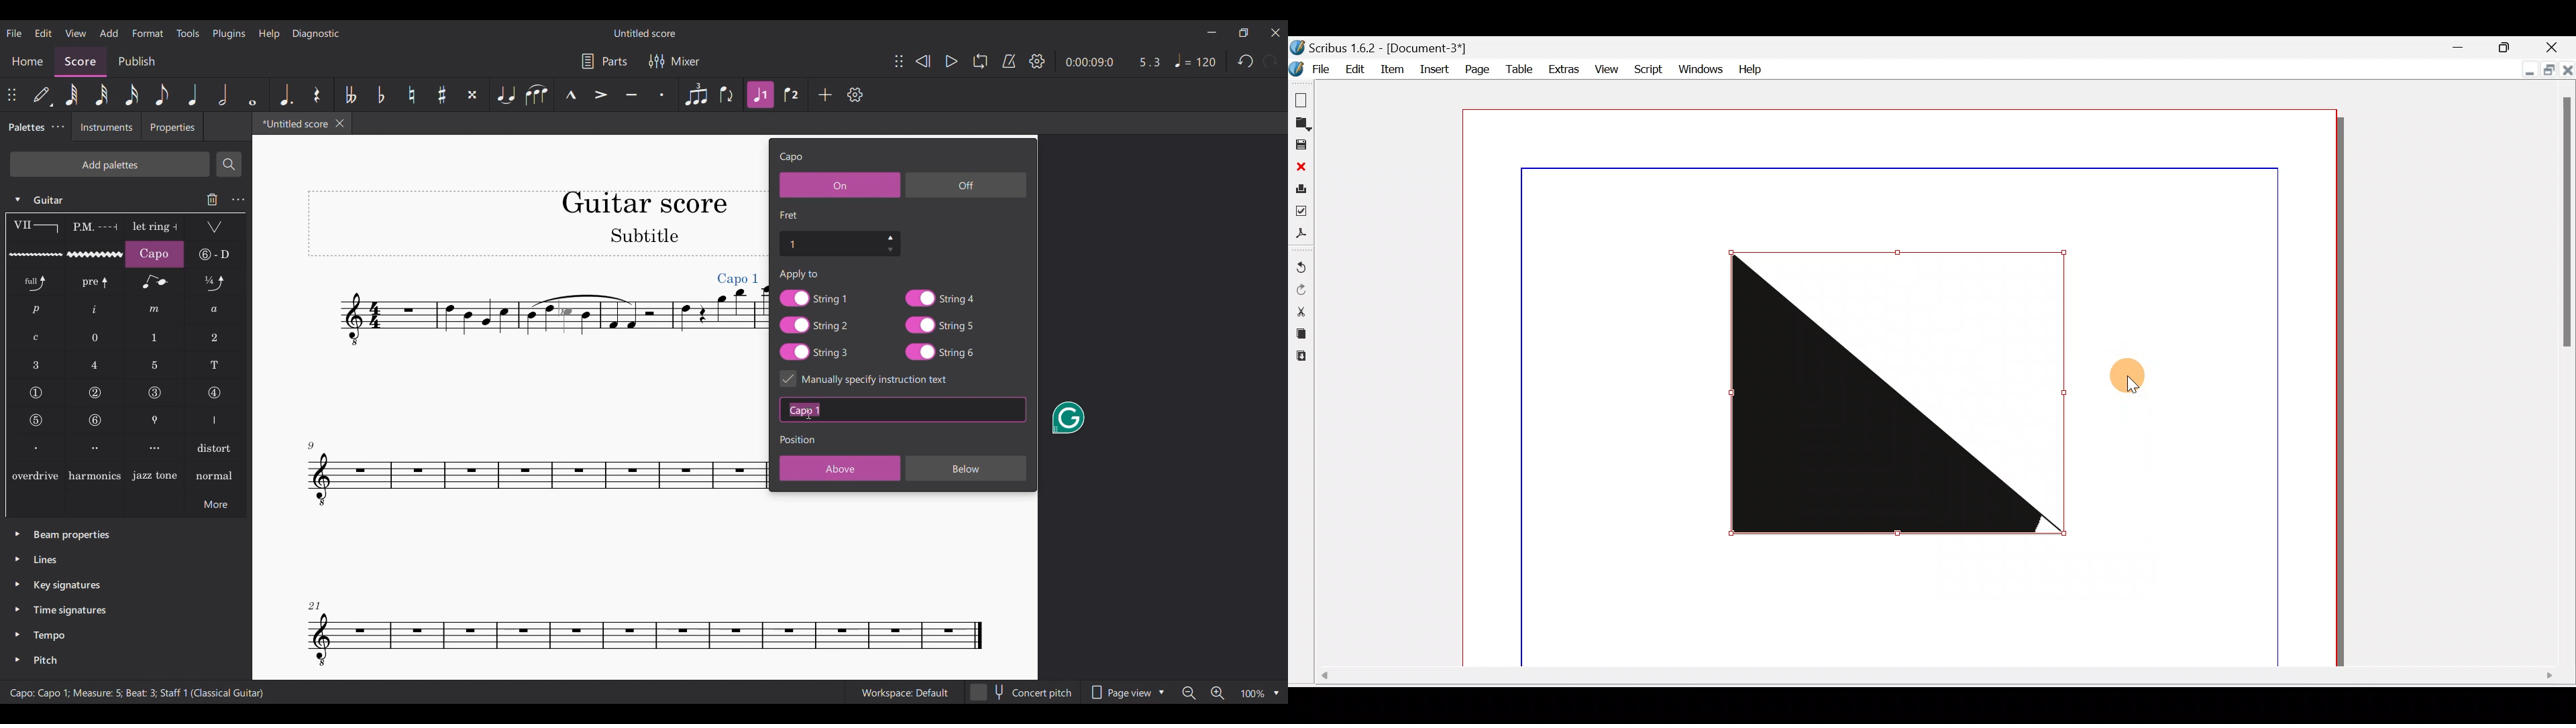 The height and width of the screenshot is (728, 2576). What do you see at coordinates (36, 365) in the screenshot?
I see `LH guitar fingering 3` at bounding box center [36, 365].